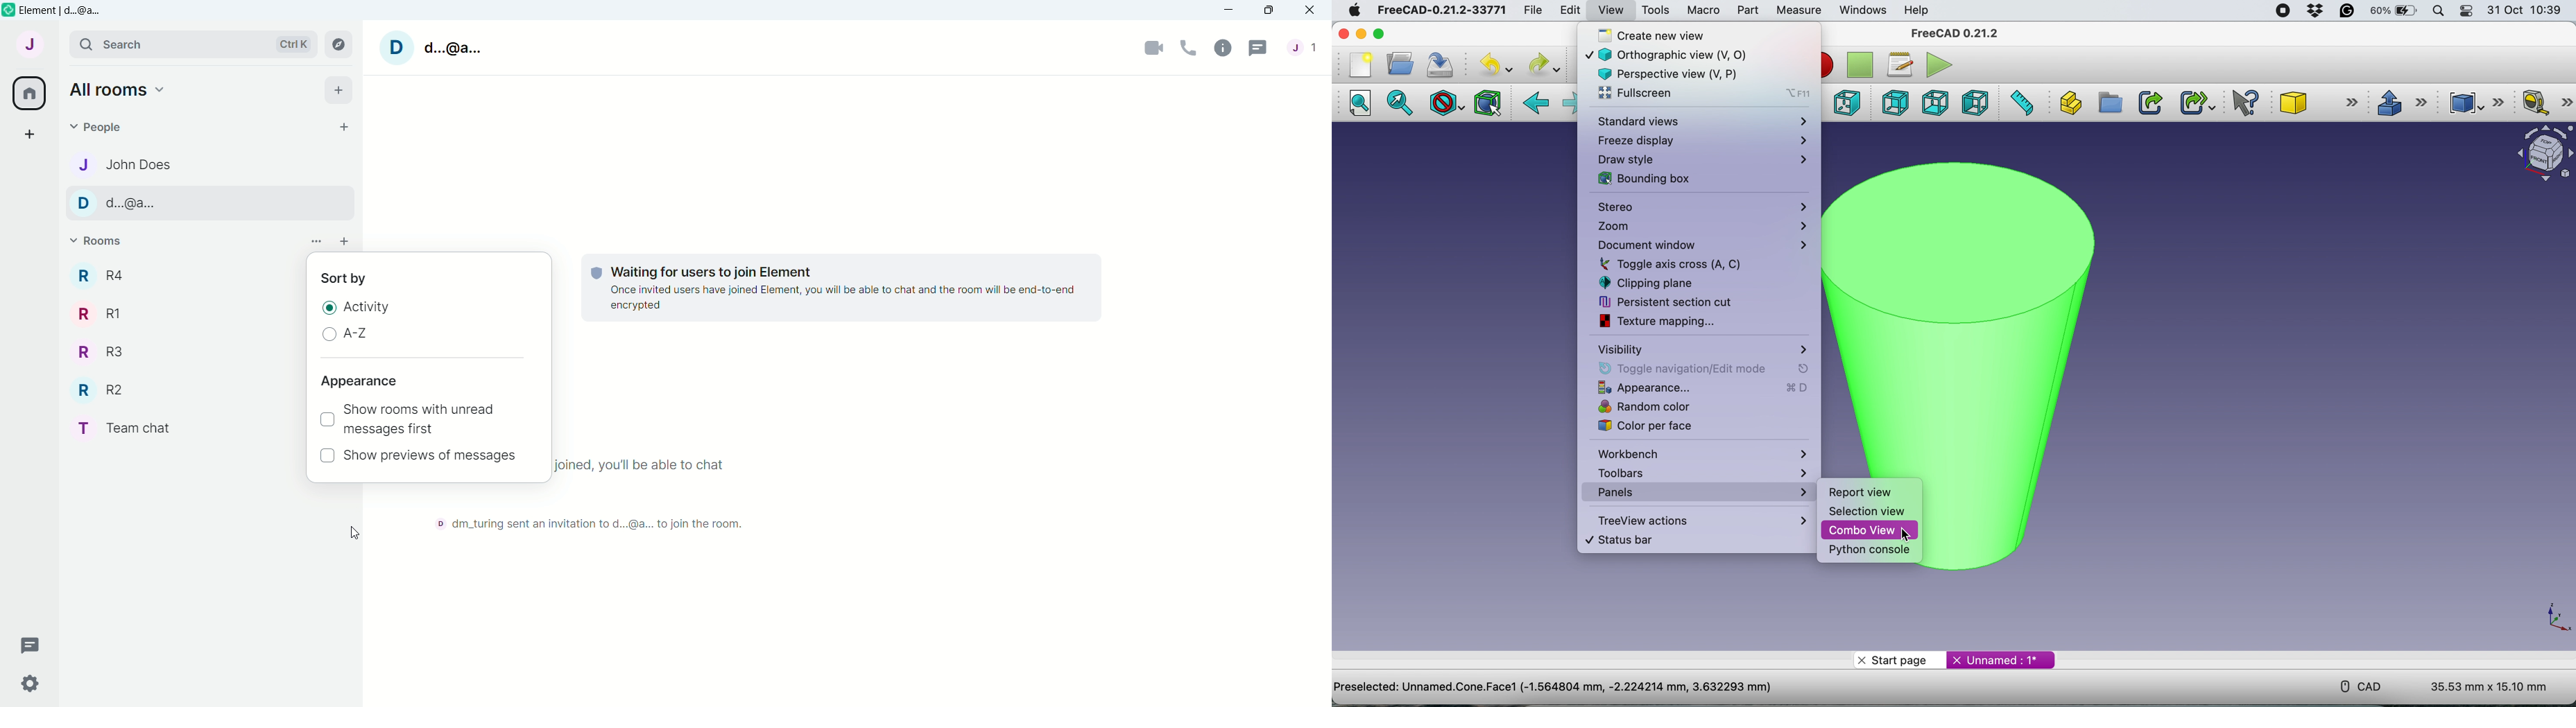  Describe the element at coordinates (435, 46) in the screenshot. I see `User name` at that location.